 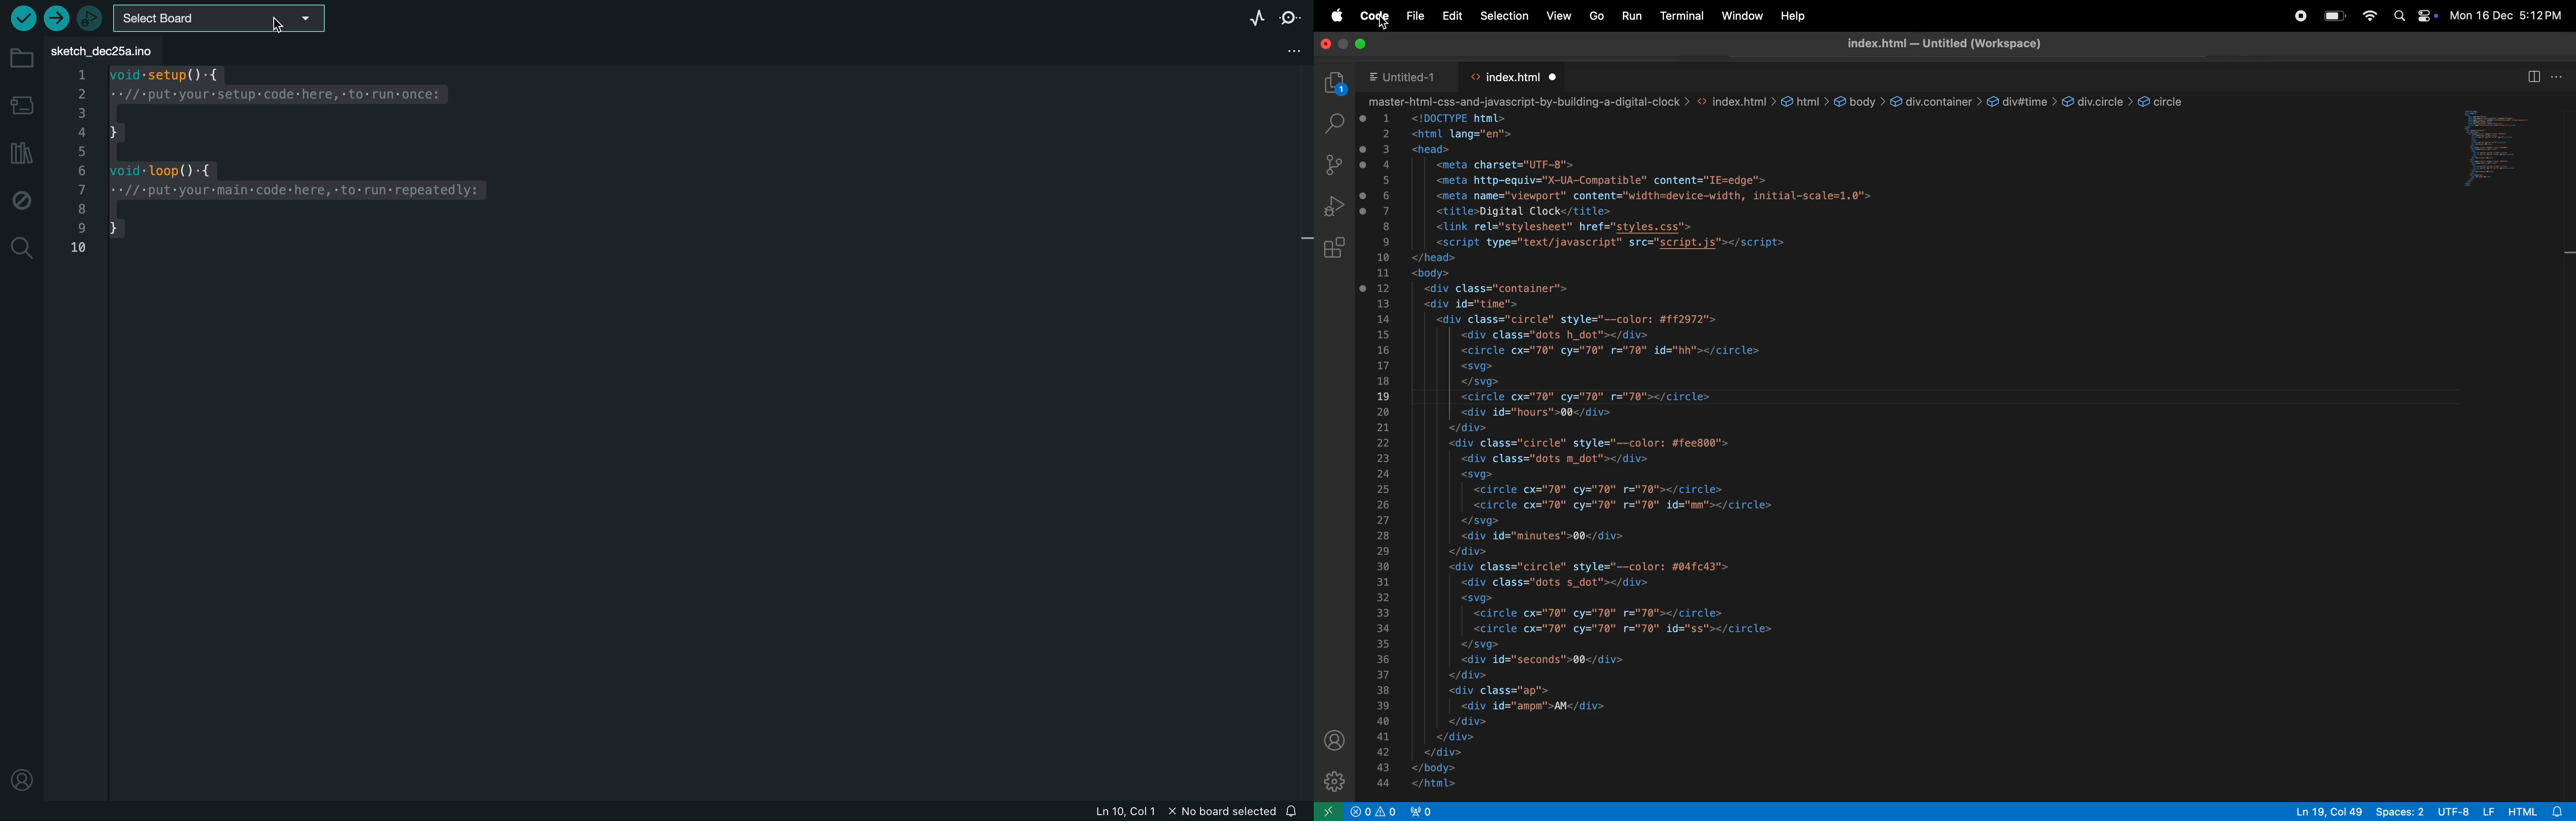 I want to click on | <div id="hours">00</div>, so click(x=1543, y=412).